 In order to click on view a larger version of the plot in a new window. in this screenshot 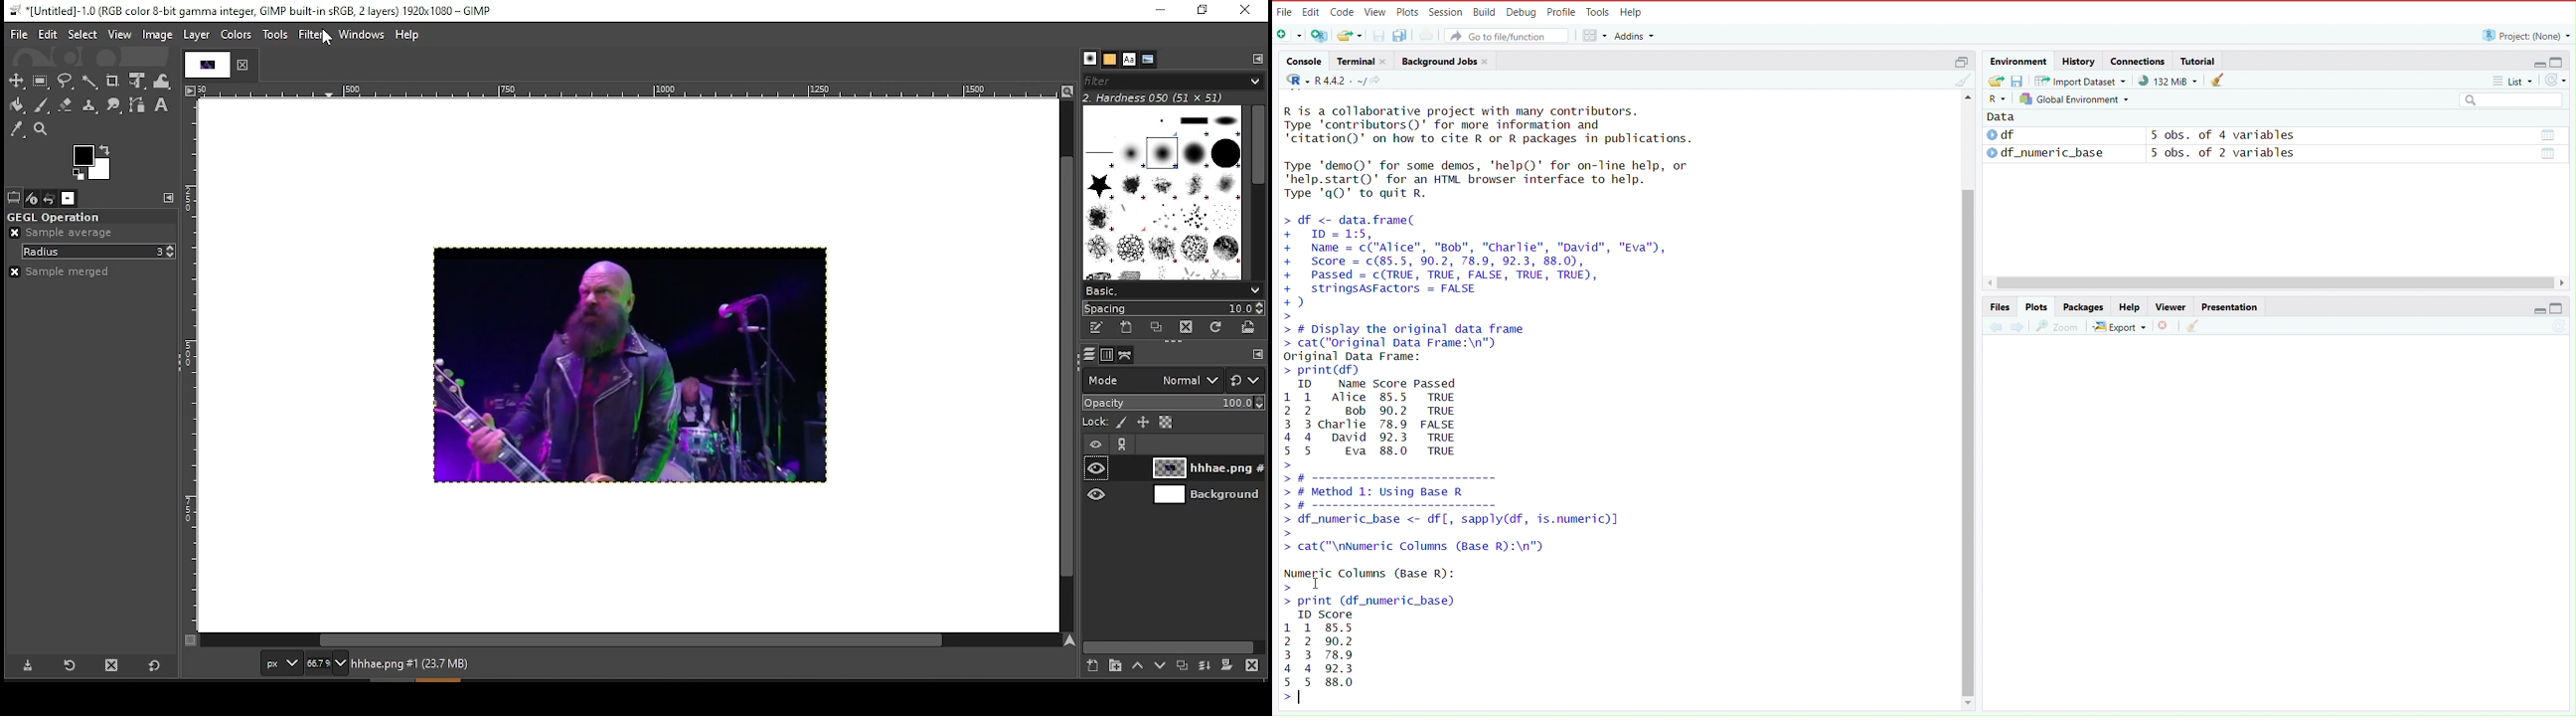, I will do `click(2058, 326)`.